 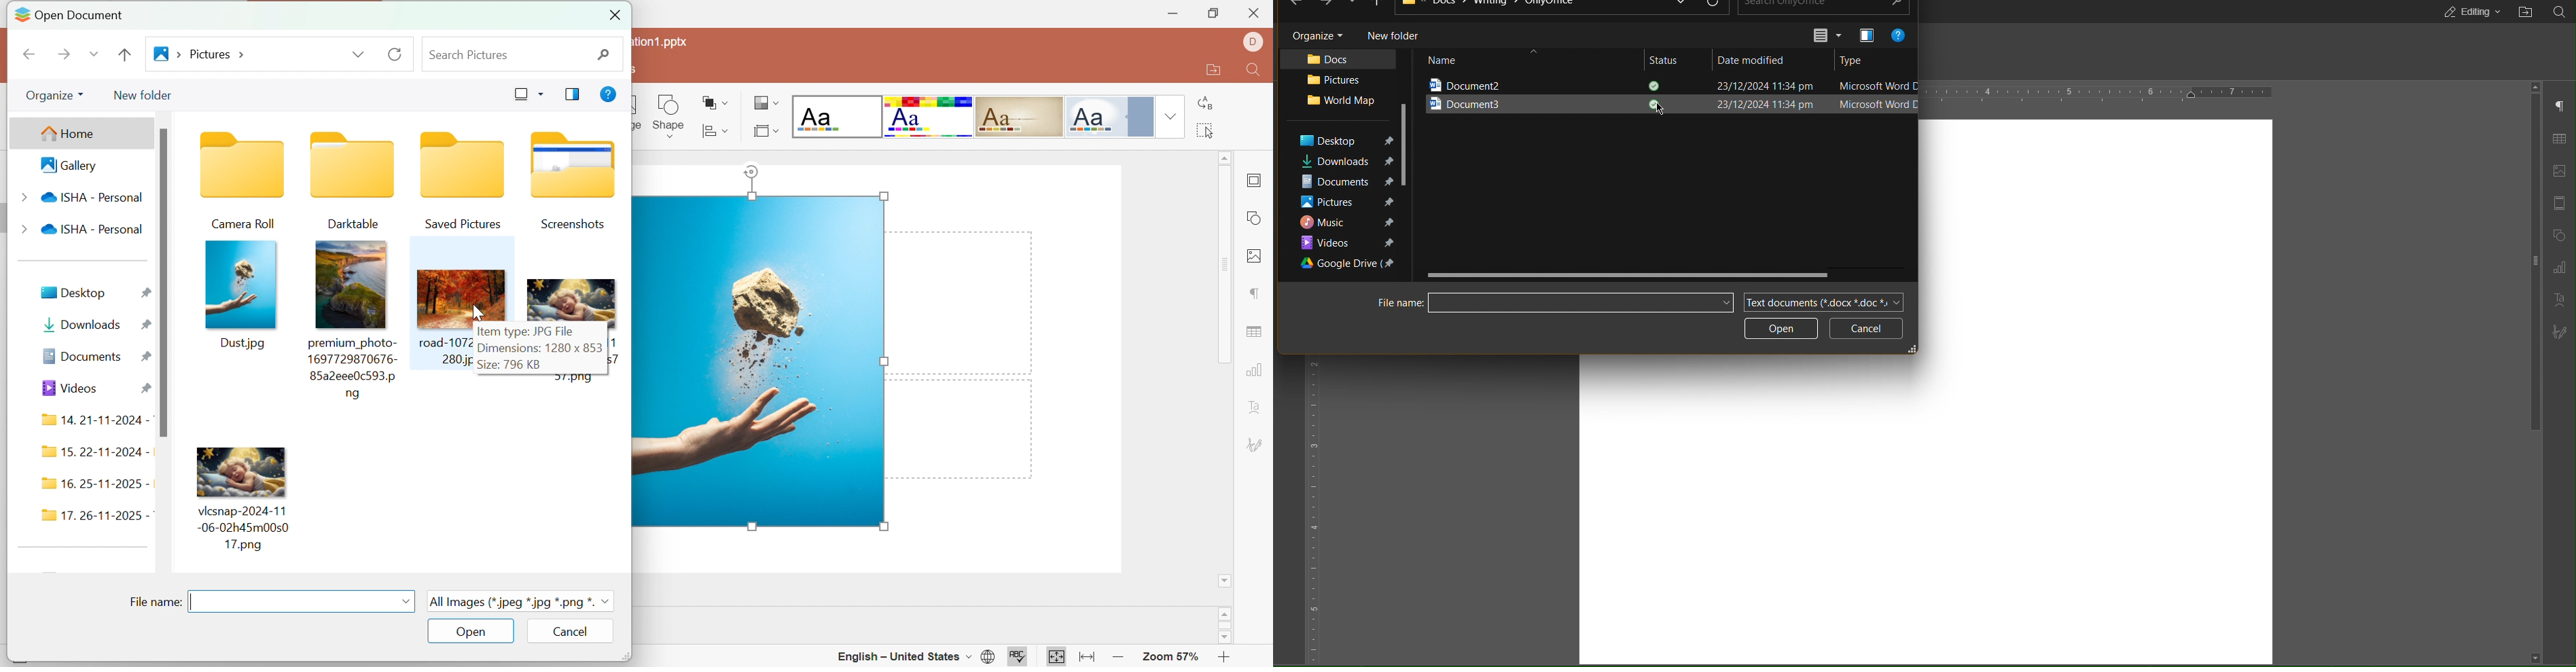 What do you see at coordinates (82, 356) in the screenshot?
I see `Documents` at bounding box center [82, 356].